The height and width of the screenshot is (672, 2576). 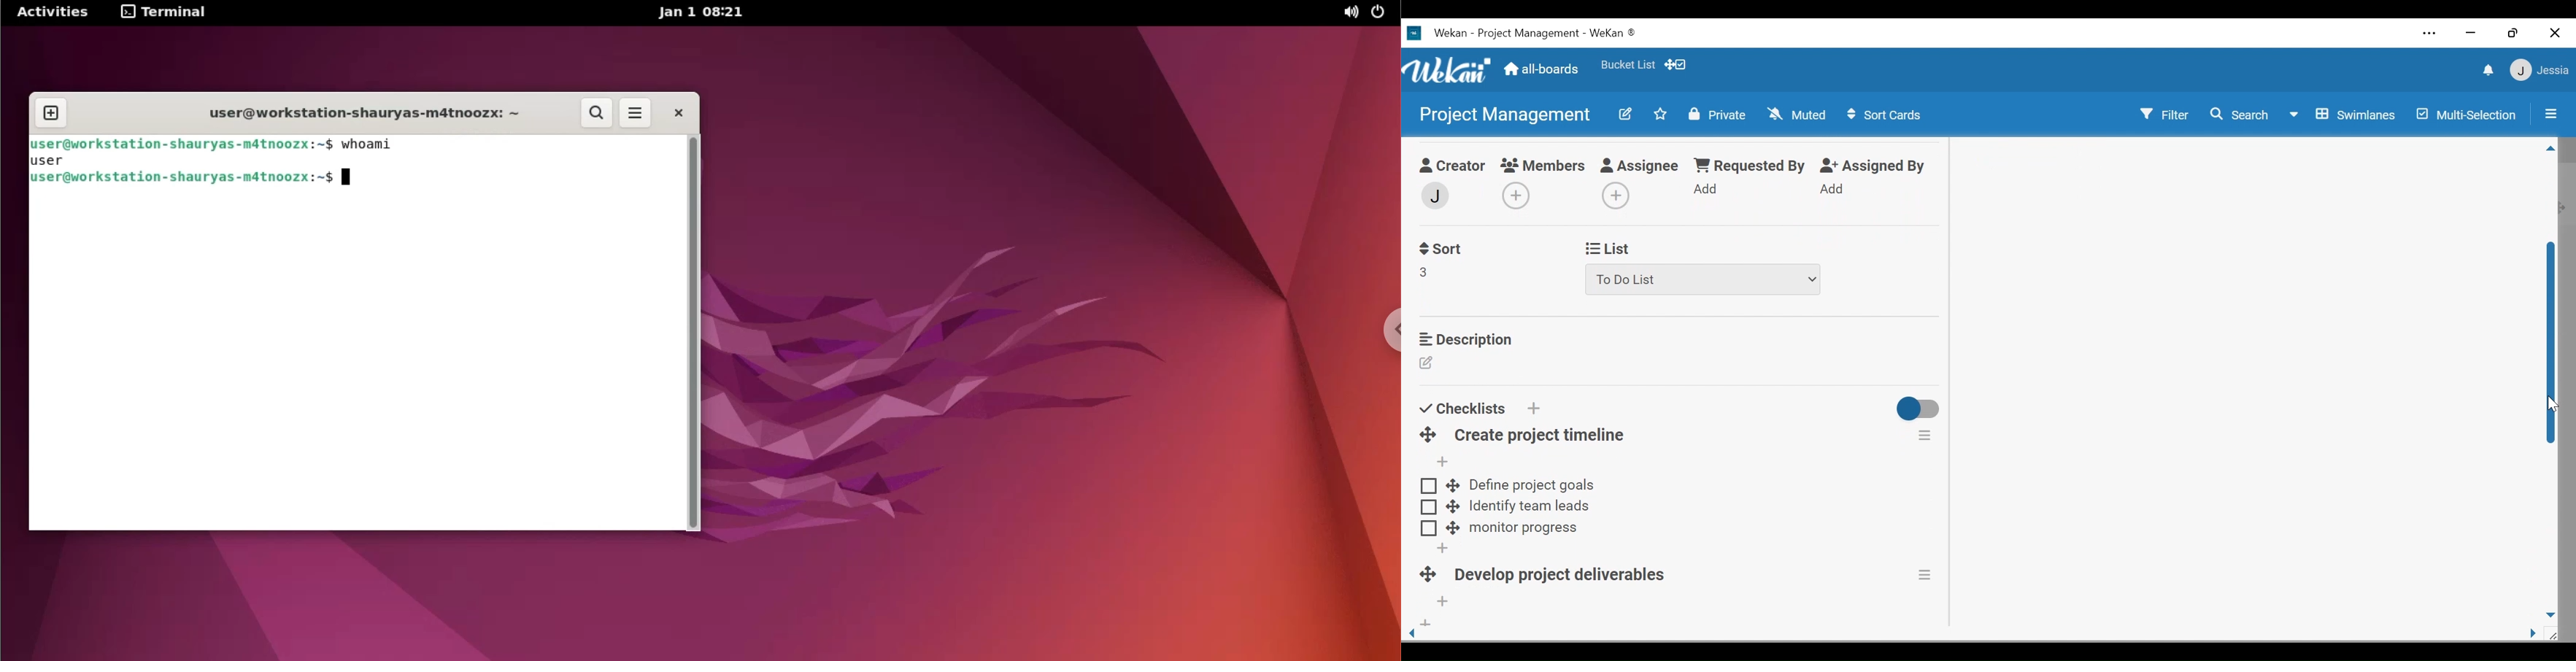 What do you see at coordinates (2431, 33) in the screenshot?
I see `Settings and more` at bounding box center [2431, 33].